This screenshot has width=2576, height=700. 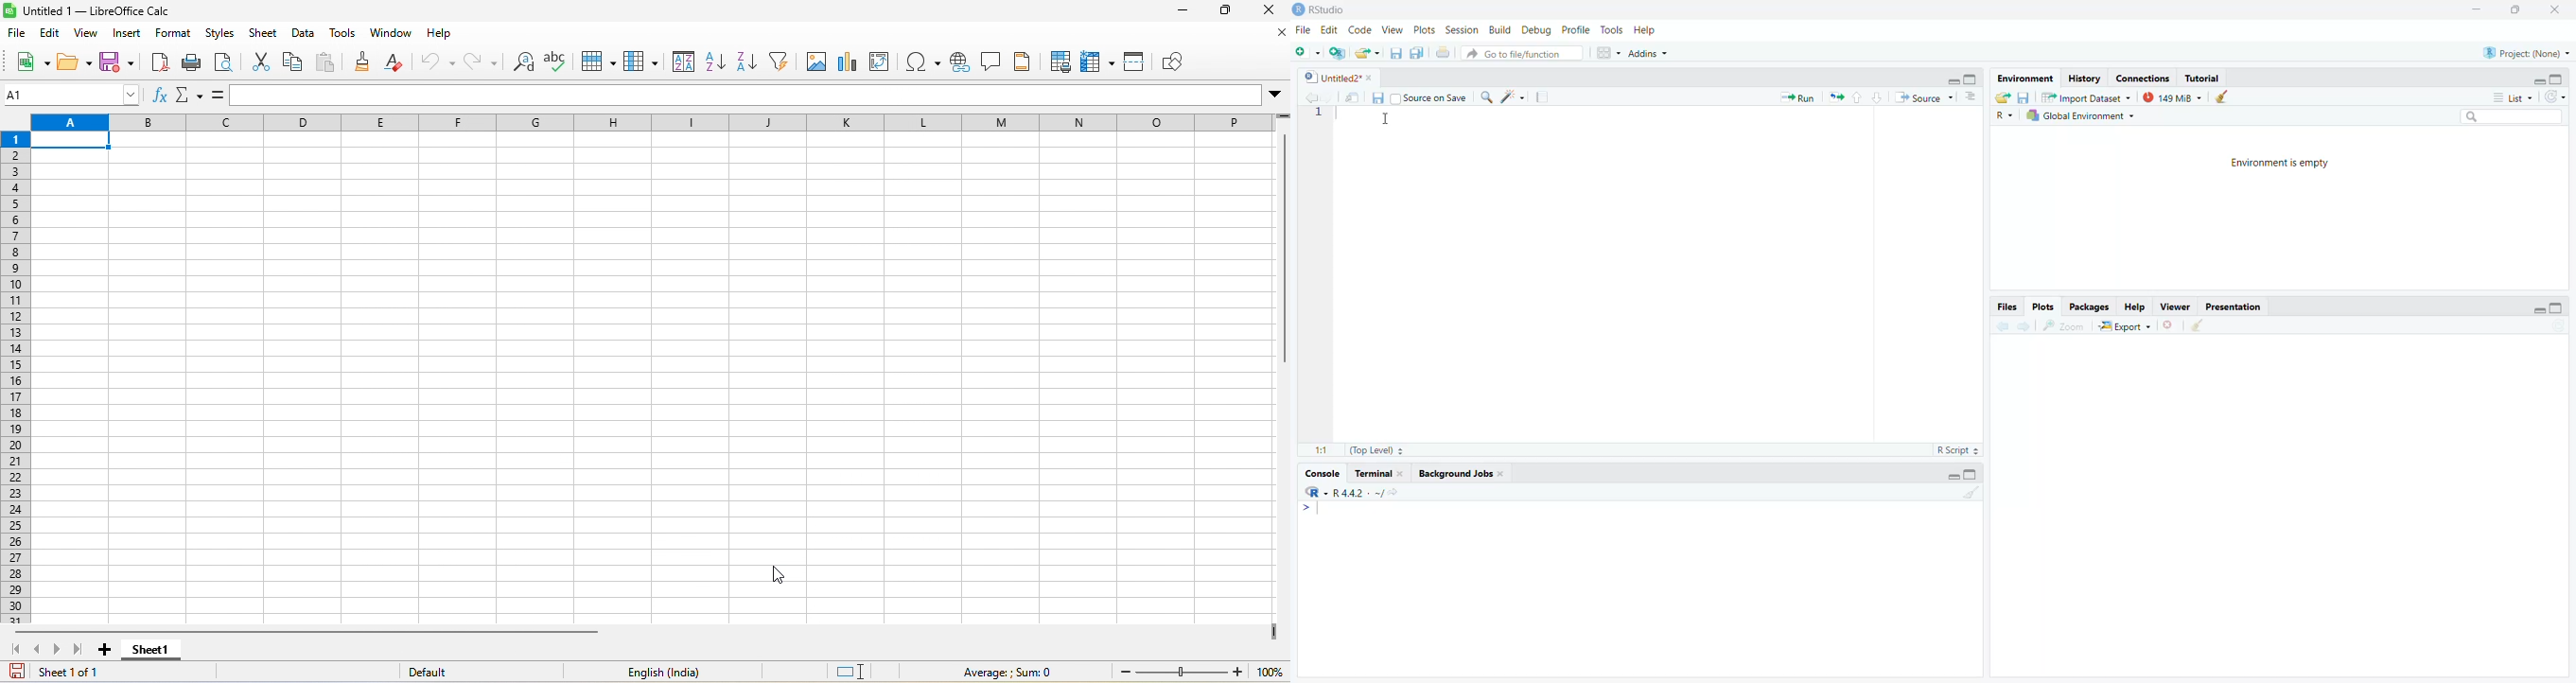 What do you see at coordinates (1375, 450) in the screenshot?
I see `(Top Level)` at bounding box center [1375, 450].